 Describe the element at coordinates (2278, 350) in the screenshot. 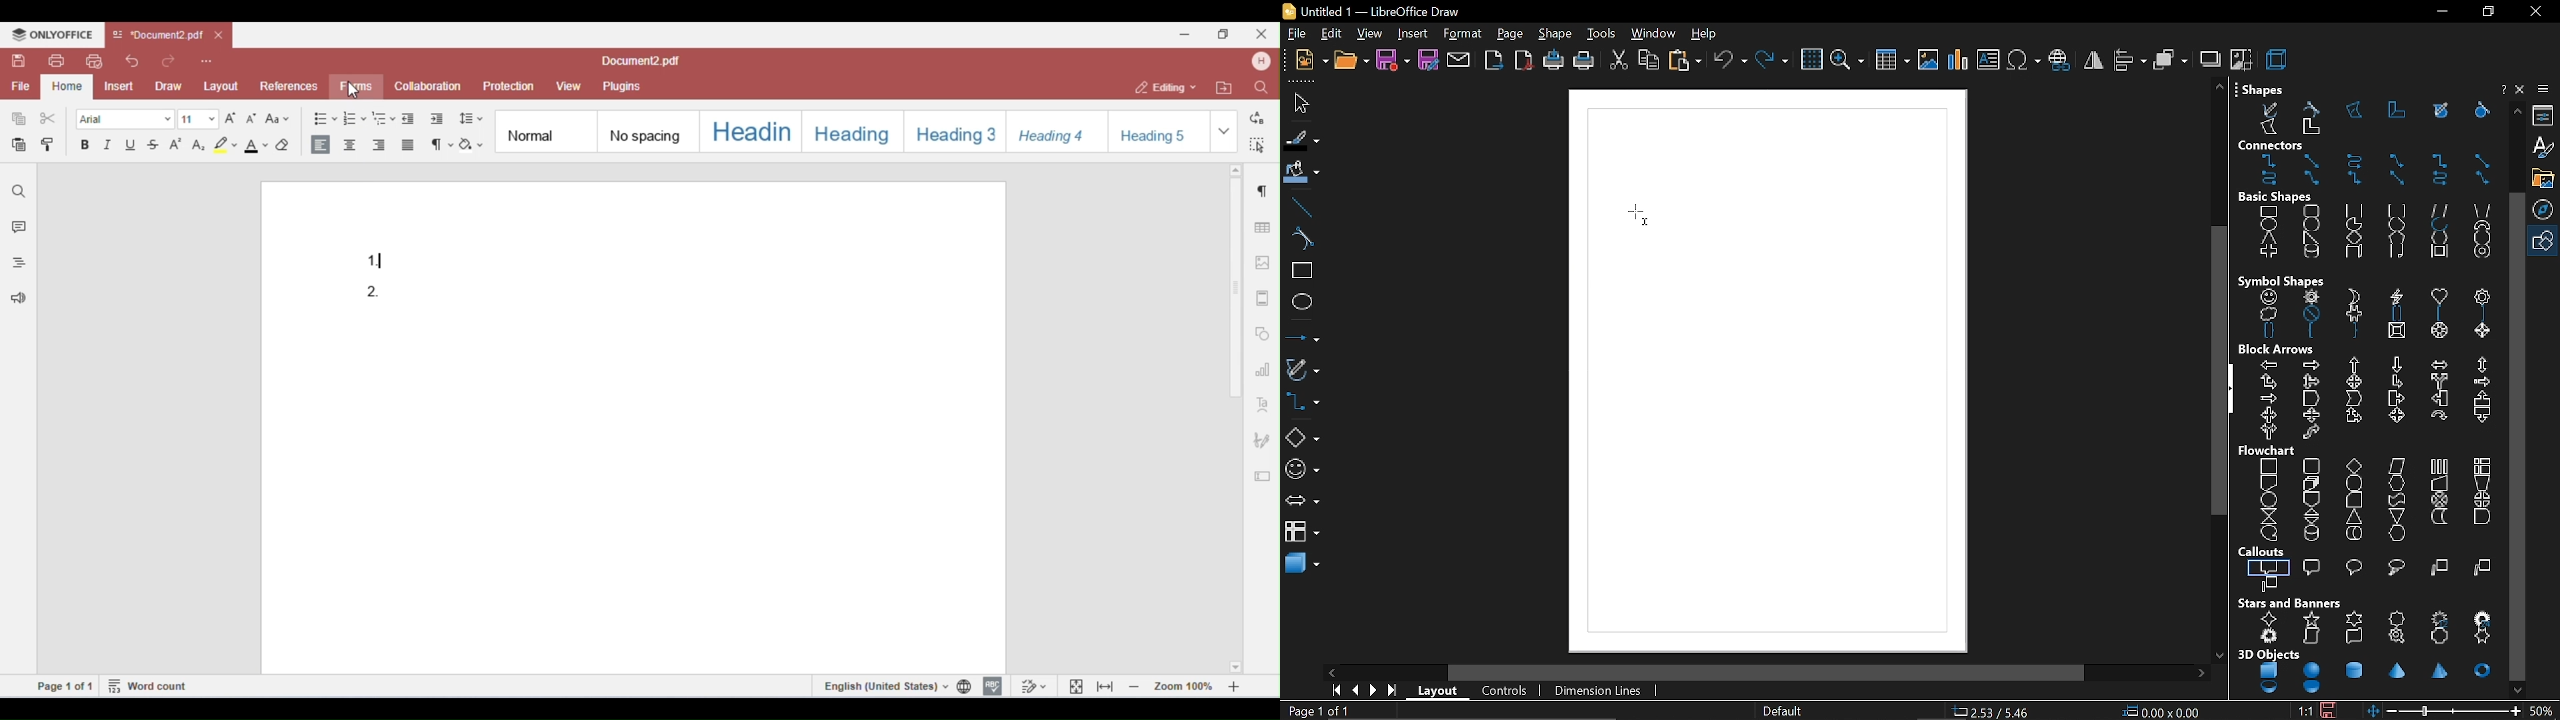

I see `block arrows` at that location.